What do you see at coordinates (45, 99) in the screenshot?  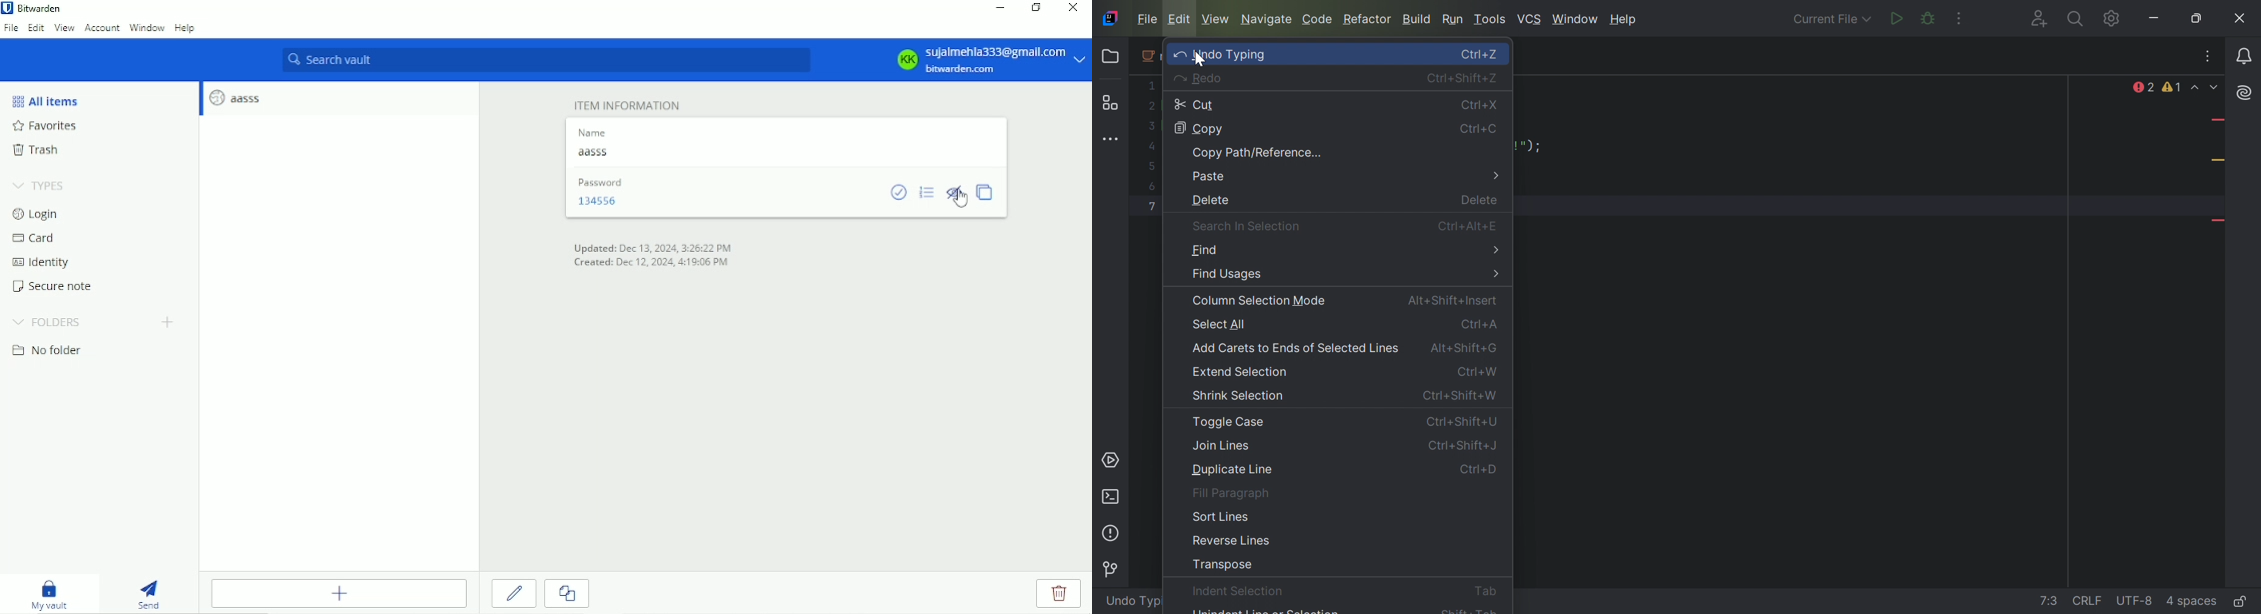 I see `All items` at bounding box center [45, 99].